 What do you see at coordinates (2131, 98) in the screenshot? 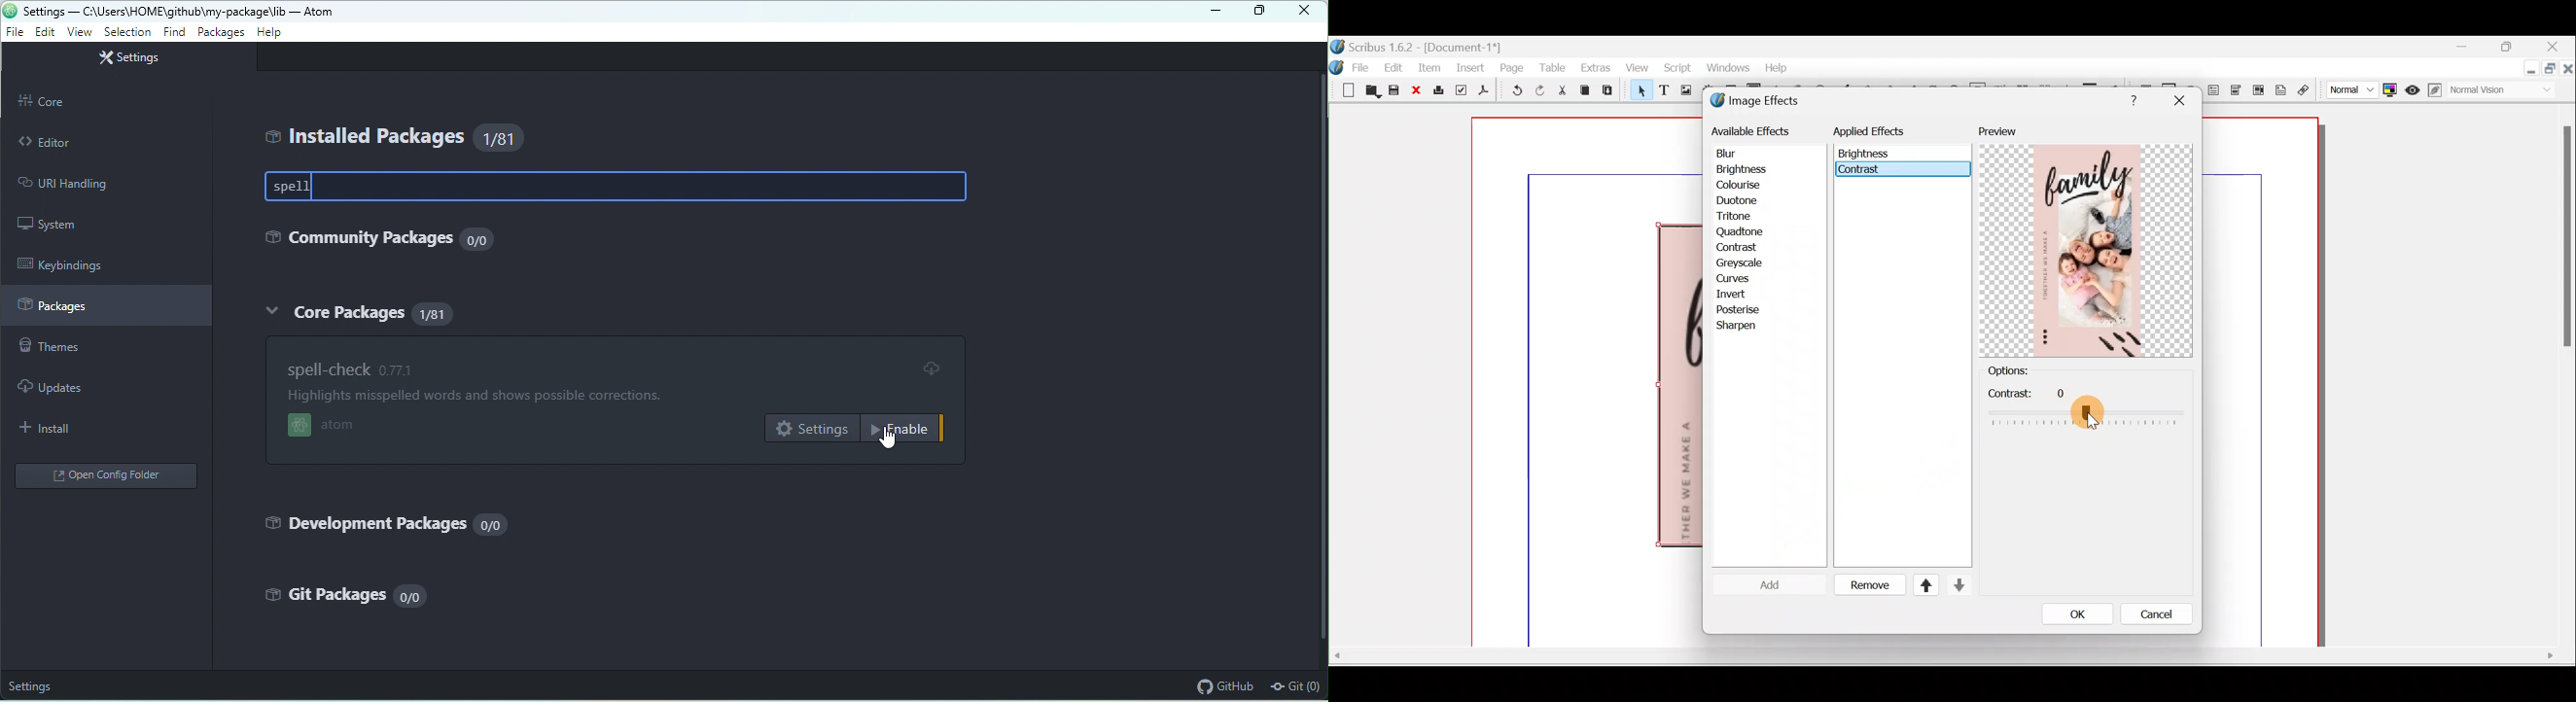
I see `` at bounding box center [2131, 98].